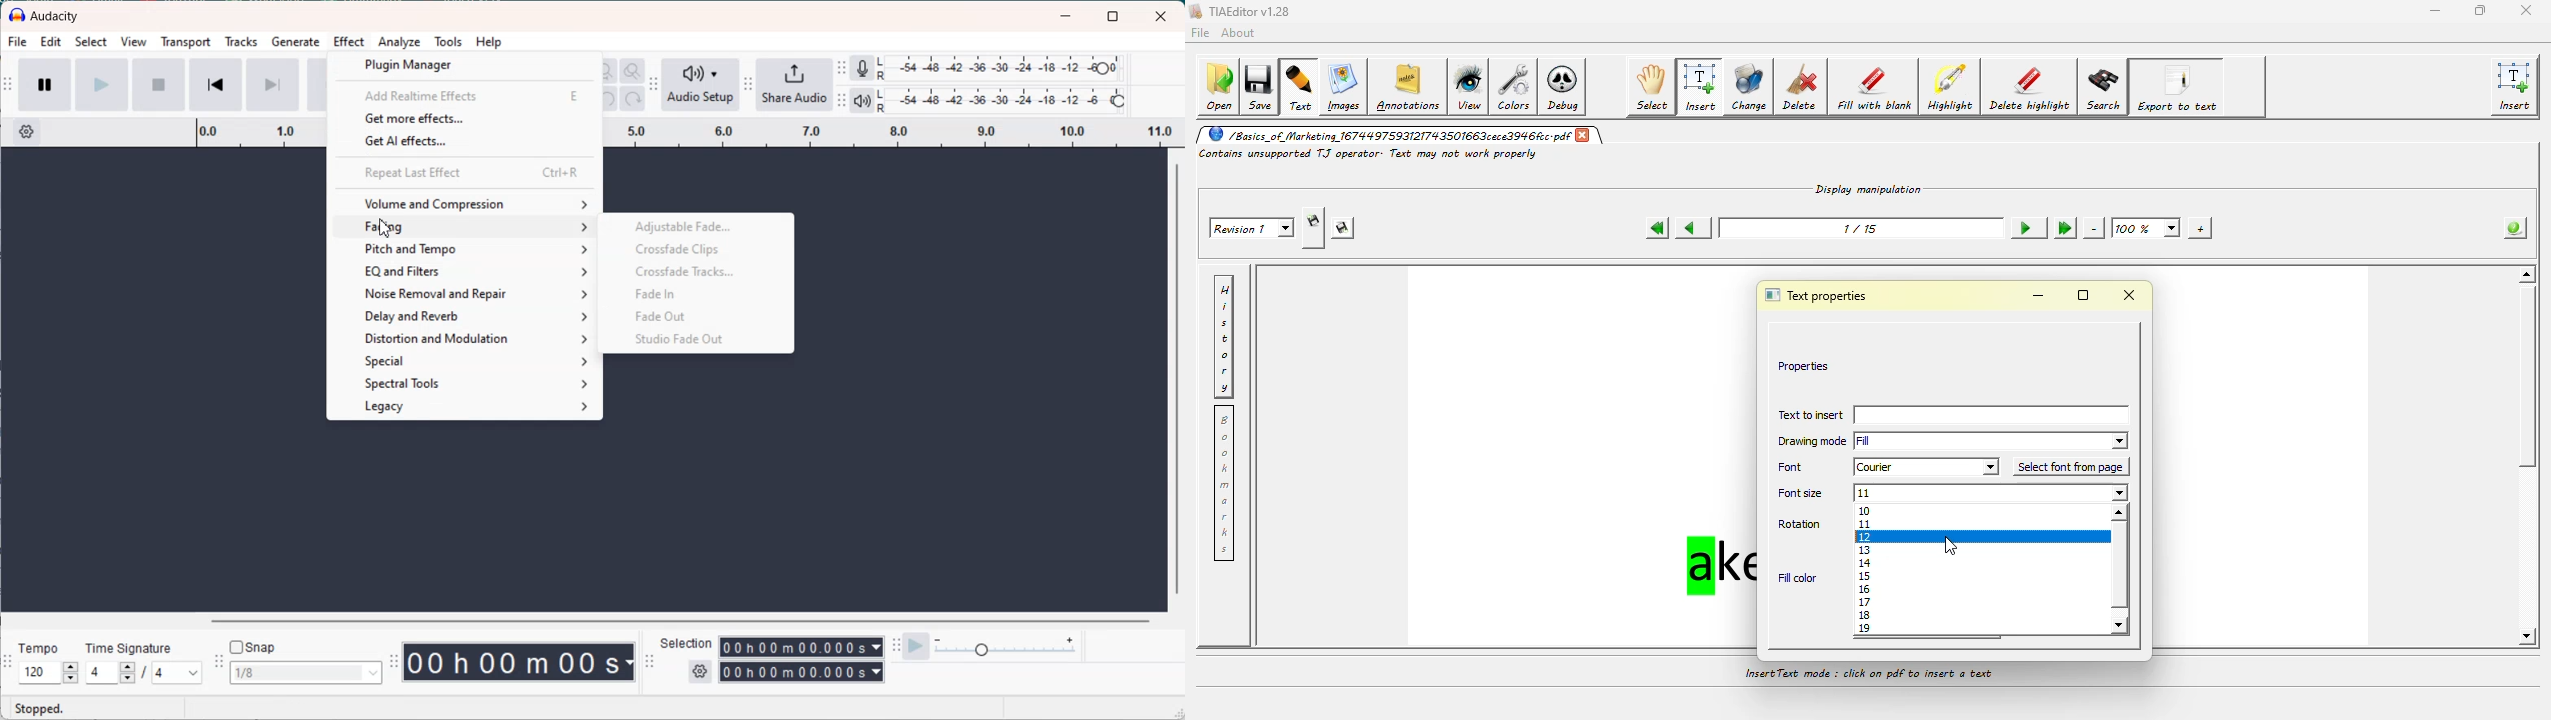  What do you see at coordinates (1009, 645) in the screenshot?
I see `Playback speed` at bounding box center [1009, 645].